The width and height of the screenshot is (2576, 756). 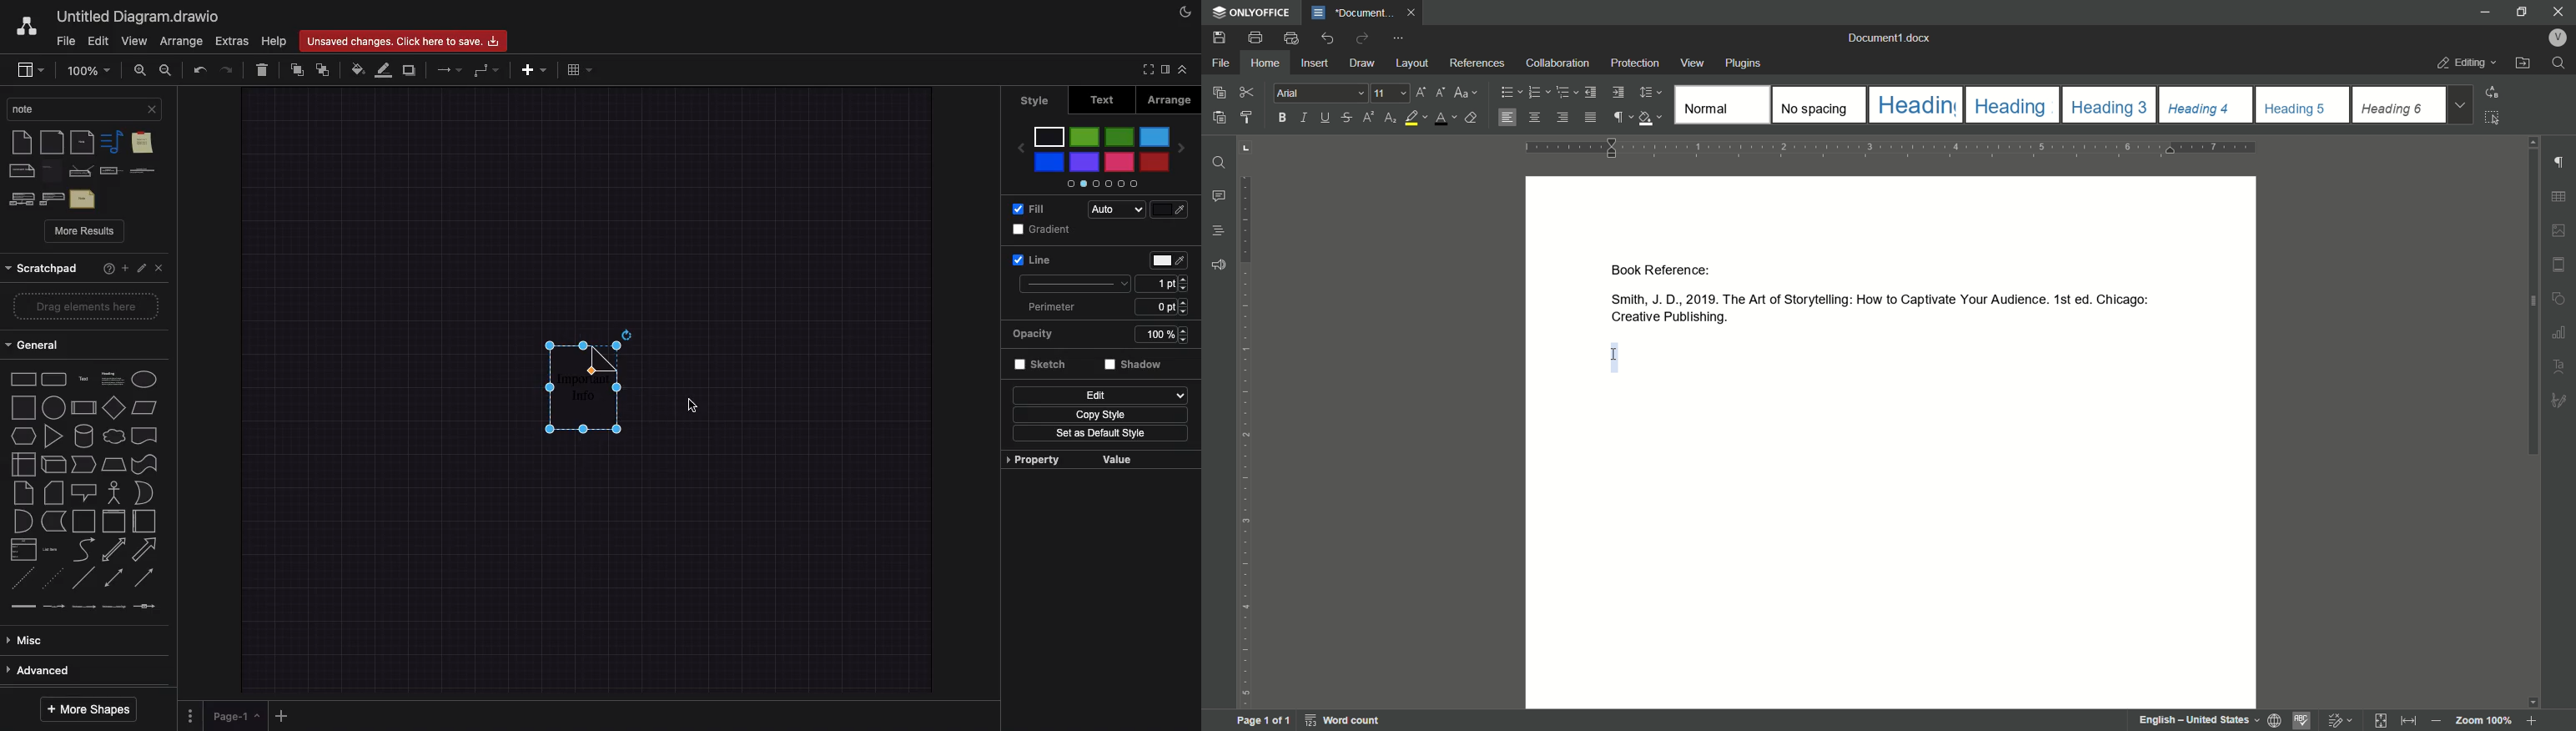 What do you see at coordinates (1507, 118) in the screenshot?
I see `align left` at bounding box center [1507, 118].